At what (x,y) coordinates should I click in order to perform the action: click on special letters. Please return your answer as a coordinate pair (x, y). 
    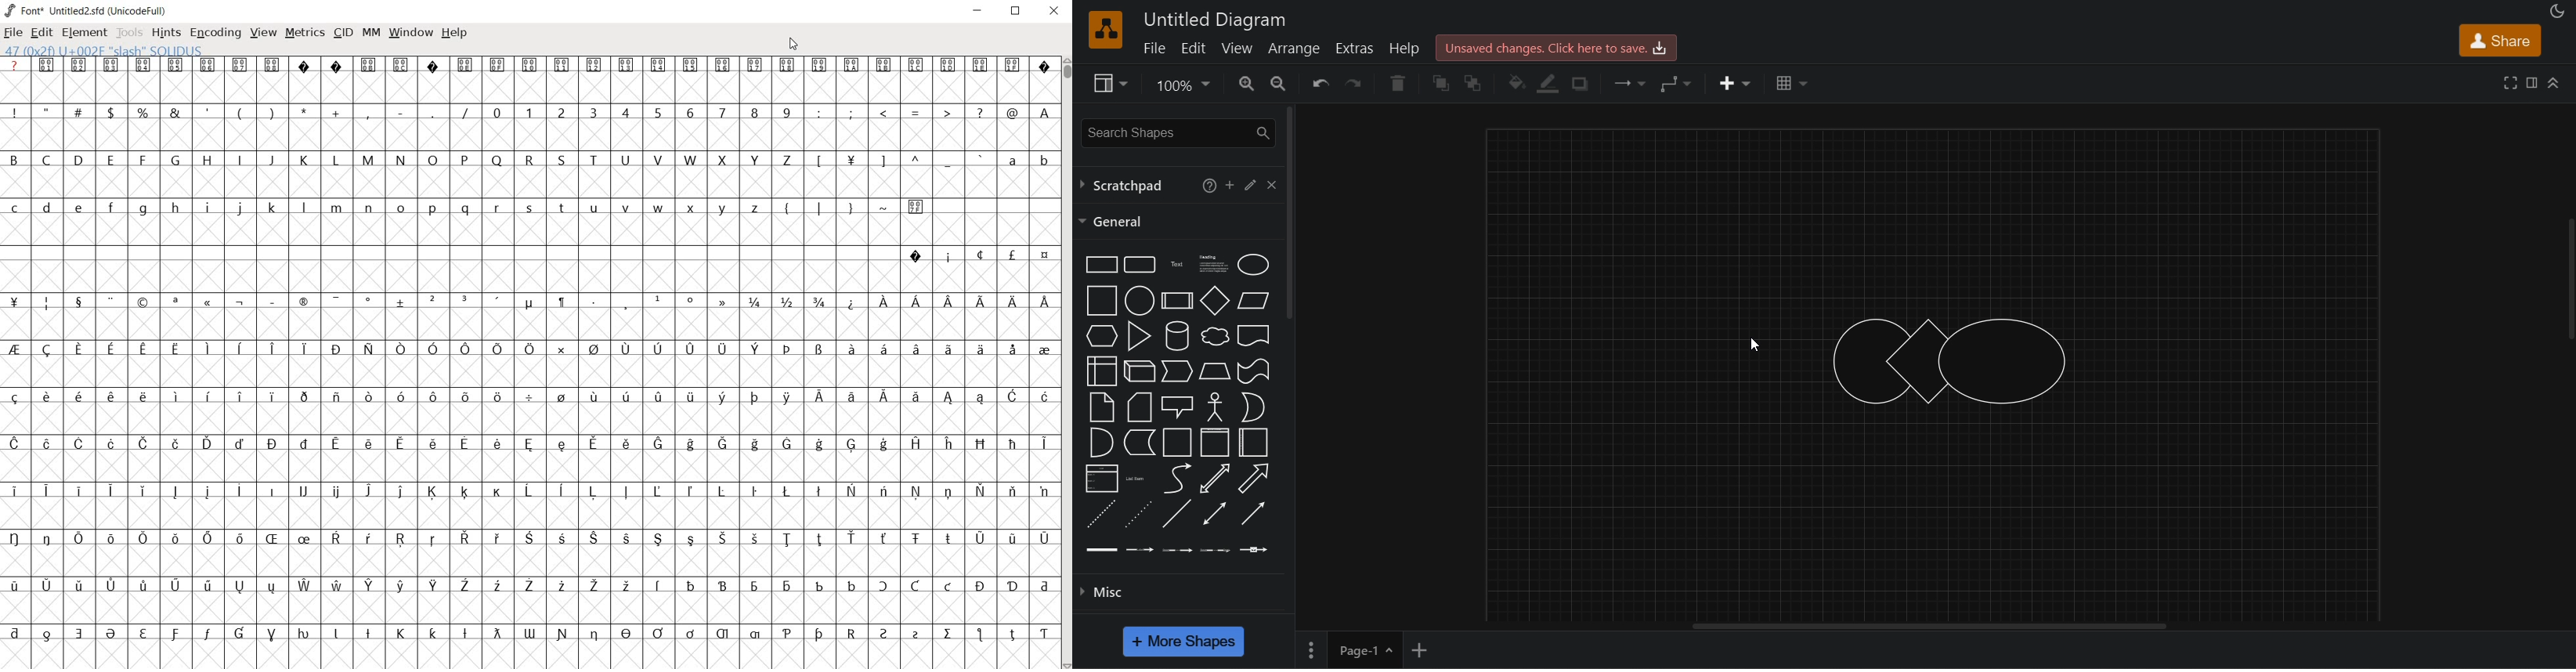
    Looking at the image, I should click on (528, 537).